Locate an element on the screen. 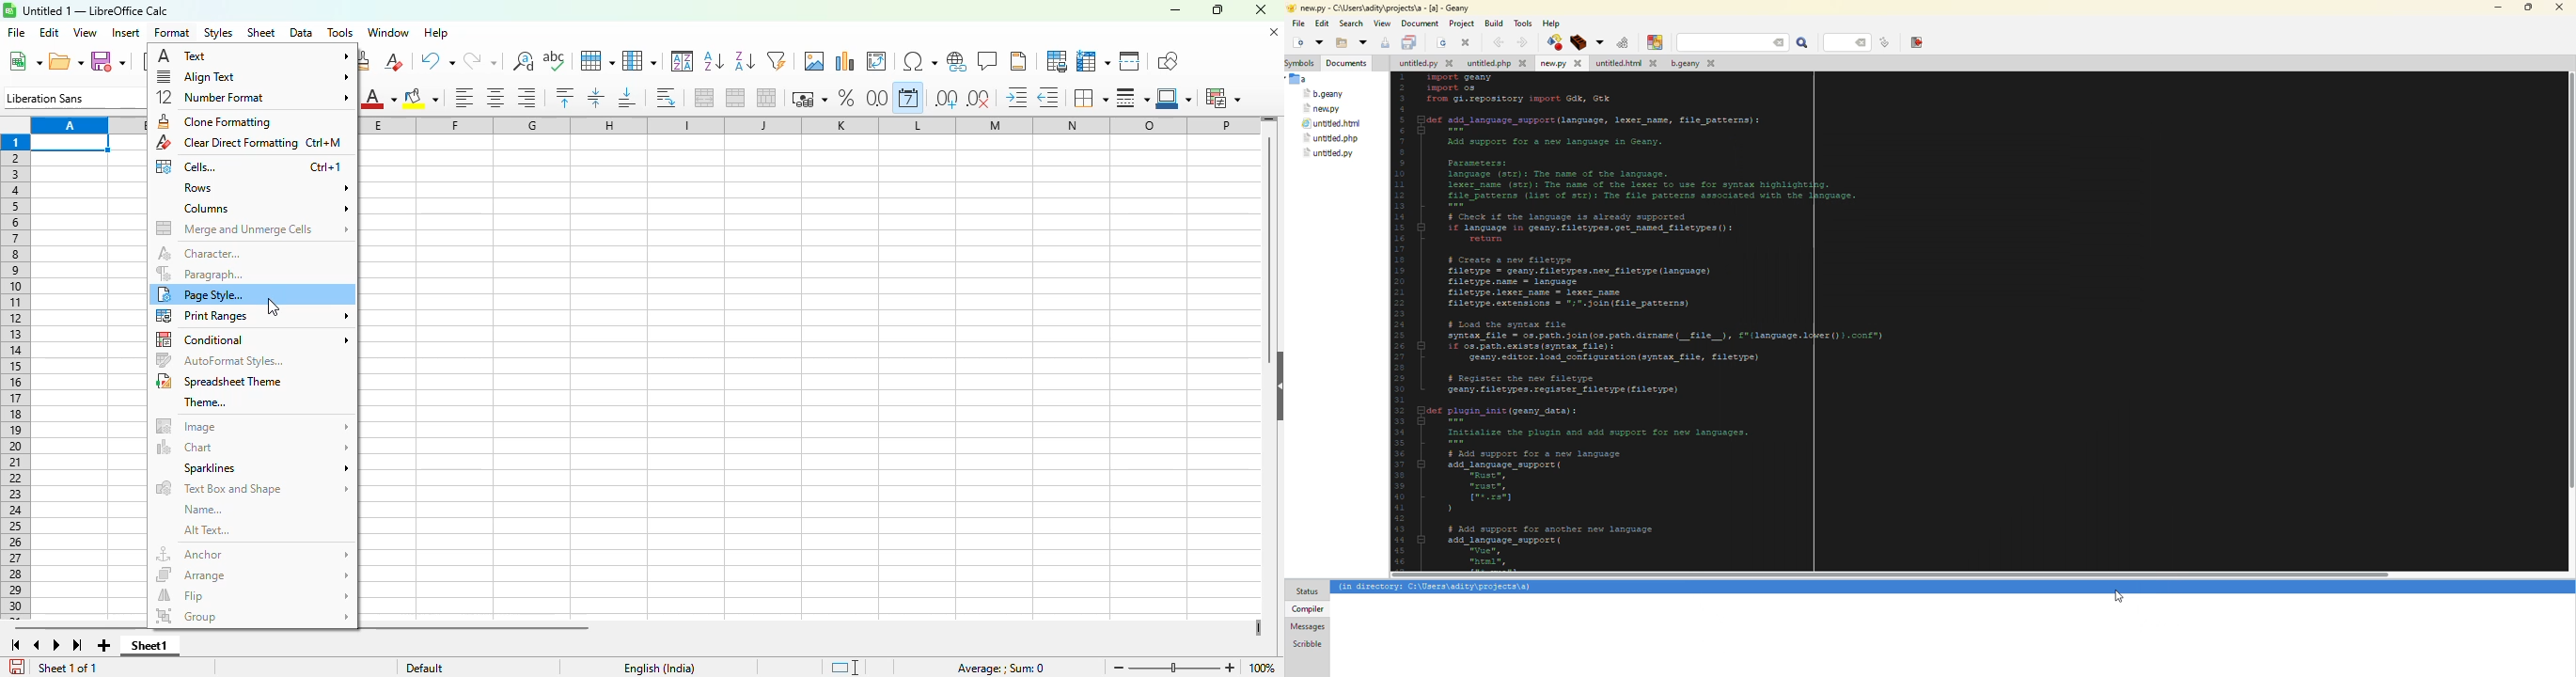  border color is located at coordinates (1173, 98).